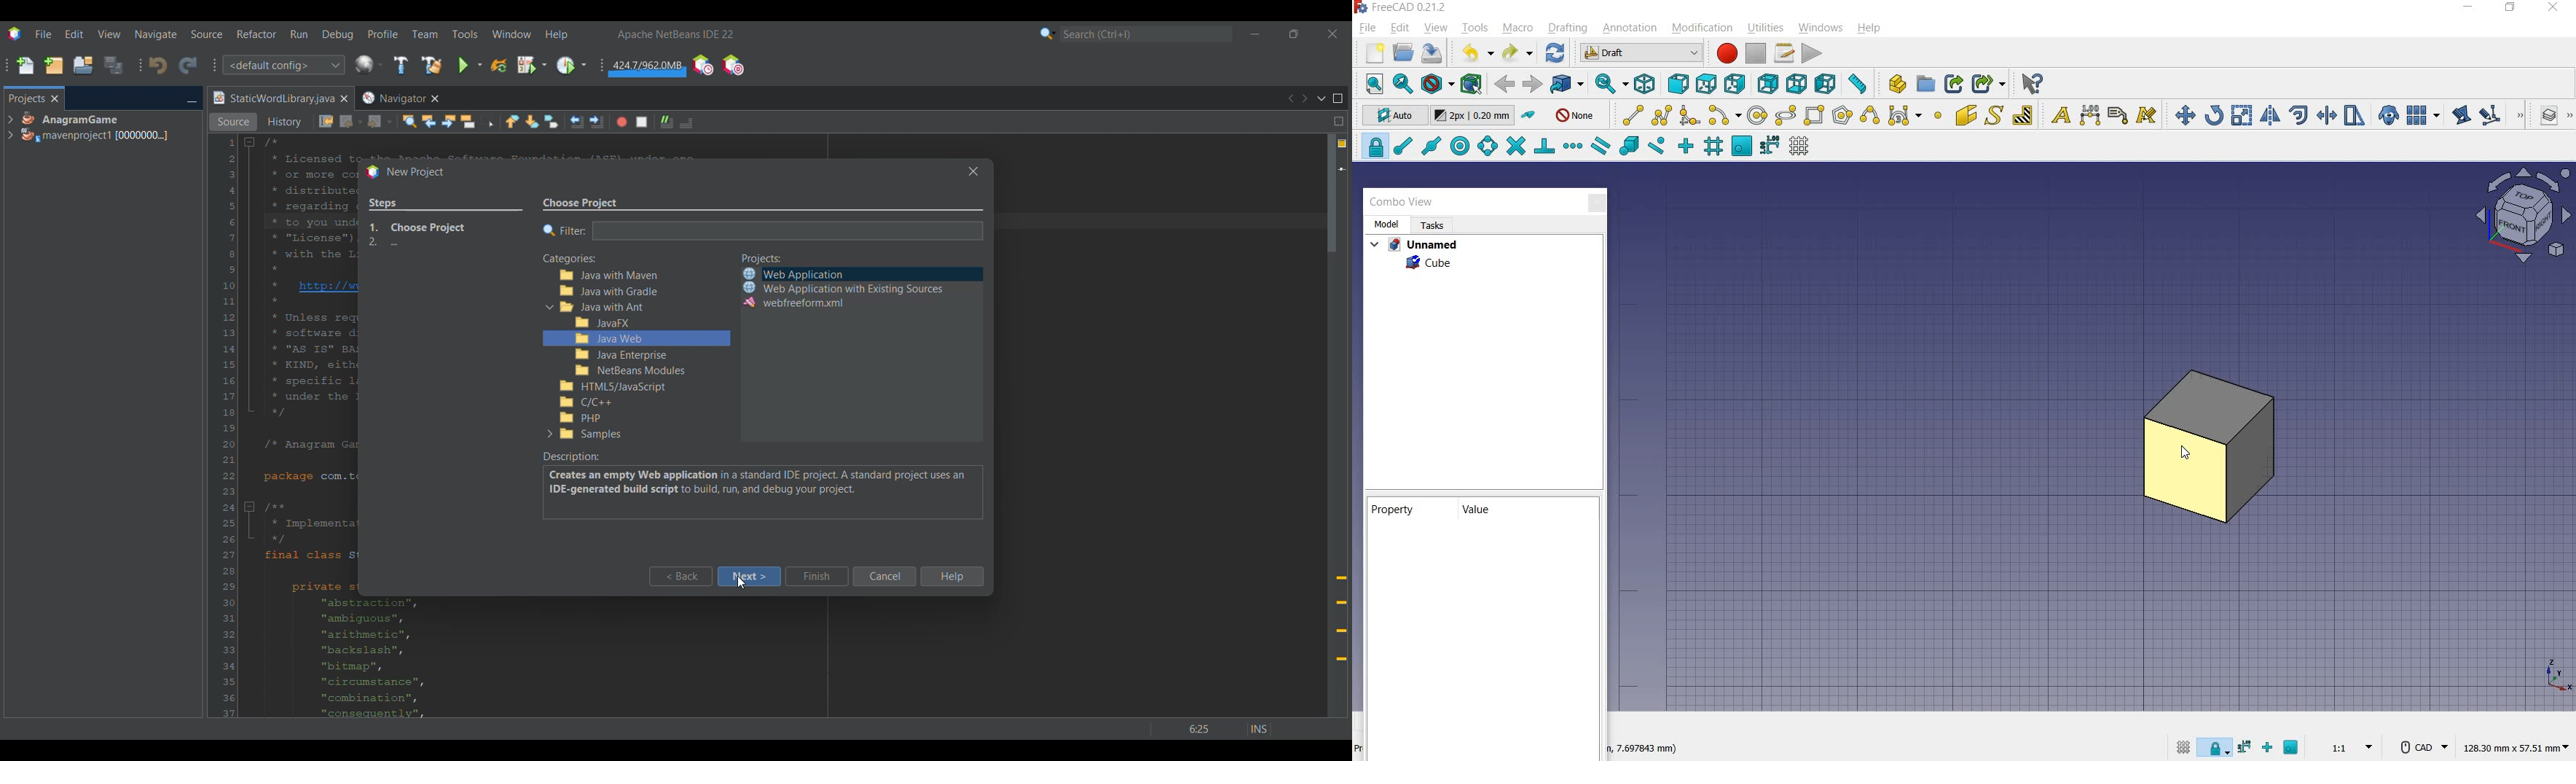 Image resolution: width=2576 pixels, height=784 pixels. I want to click on ellipse, so click(1786, 116).